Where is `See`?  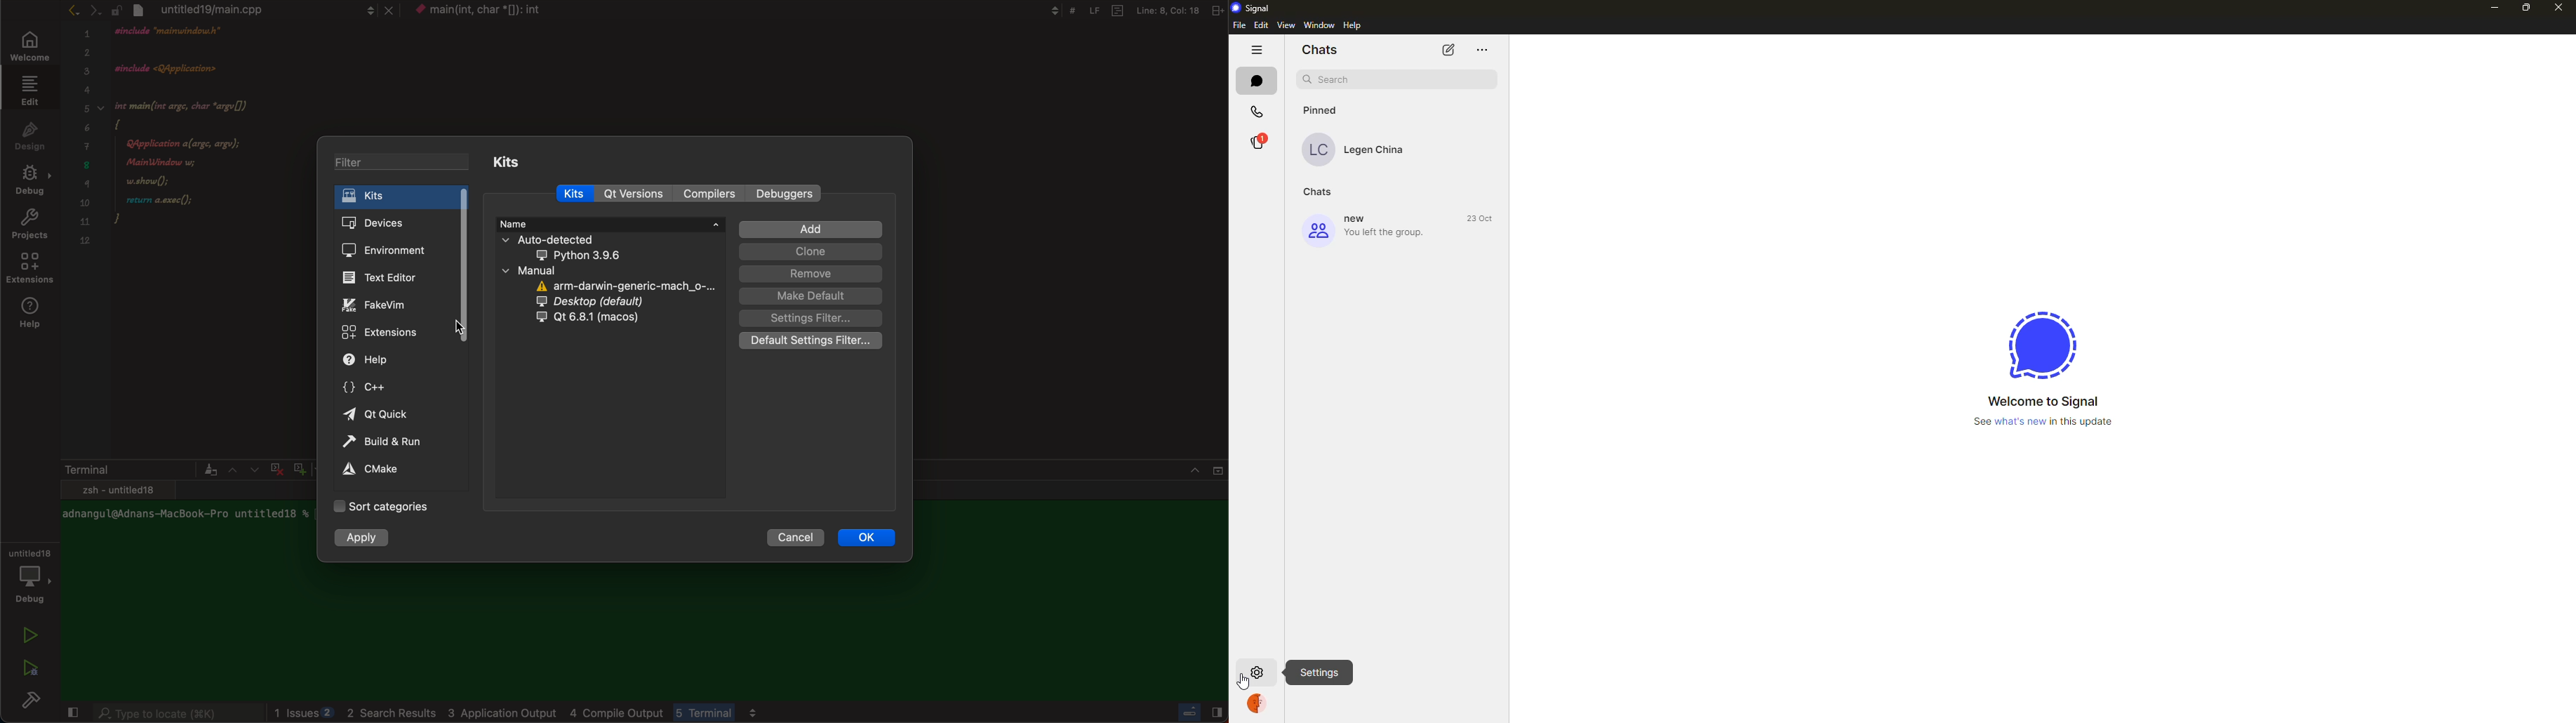
See is located at coordinates (1979, 421).